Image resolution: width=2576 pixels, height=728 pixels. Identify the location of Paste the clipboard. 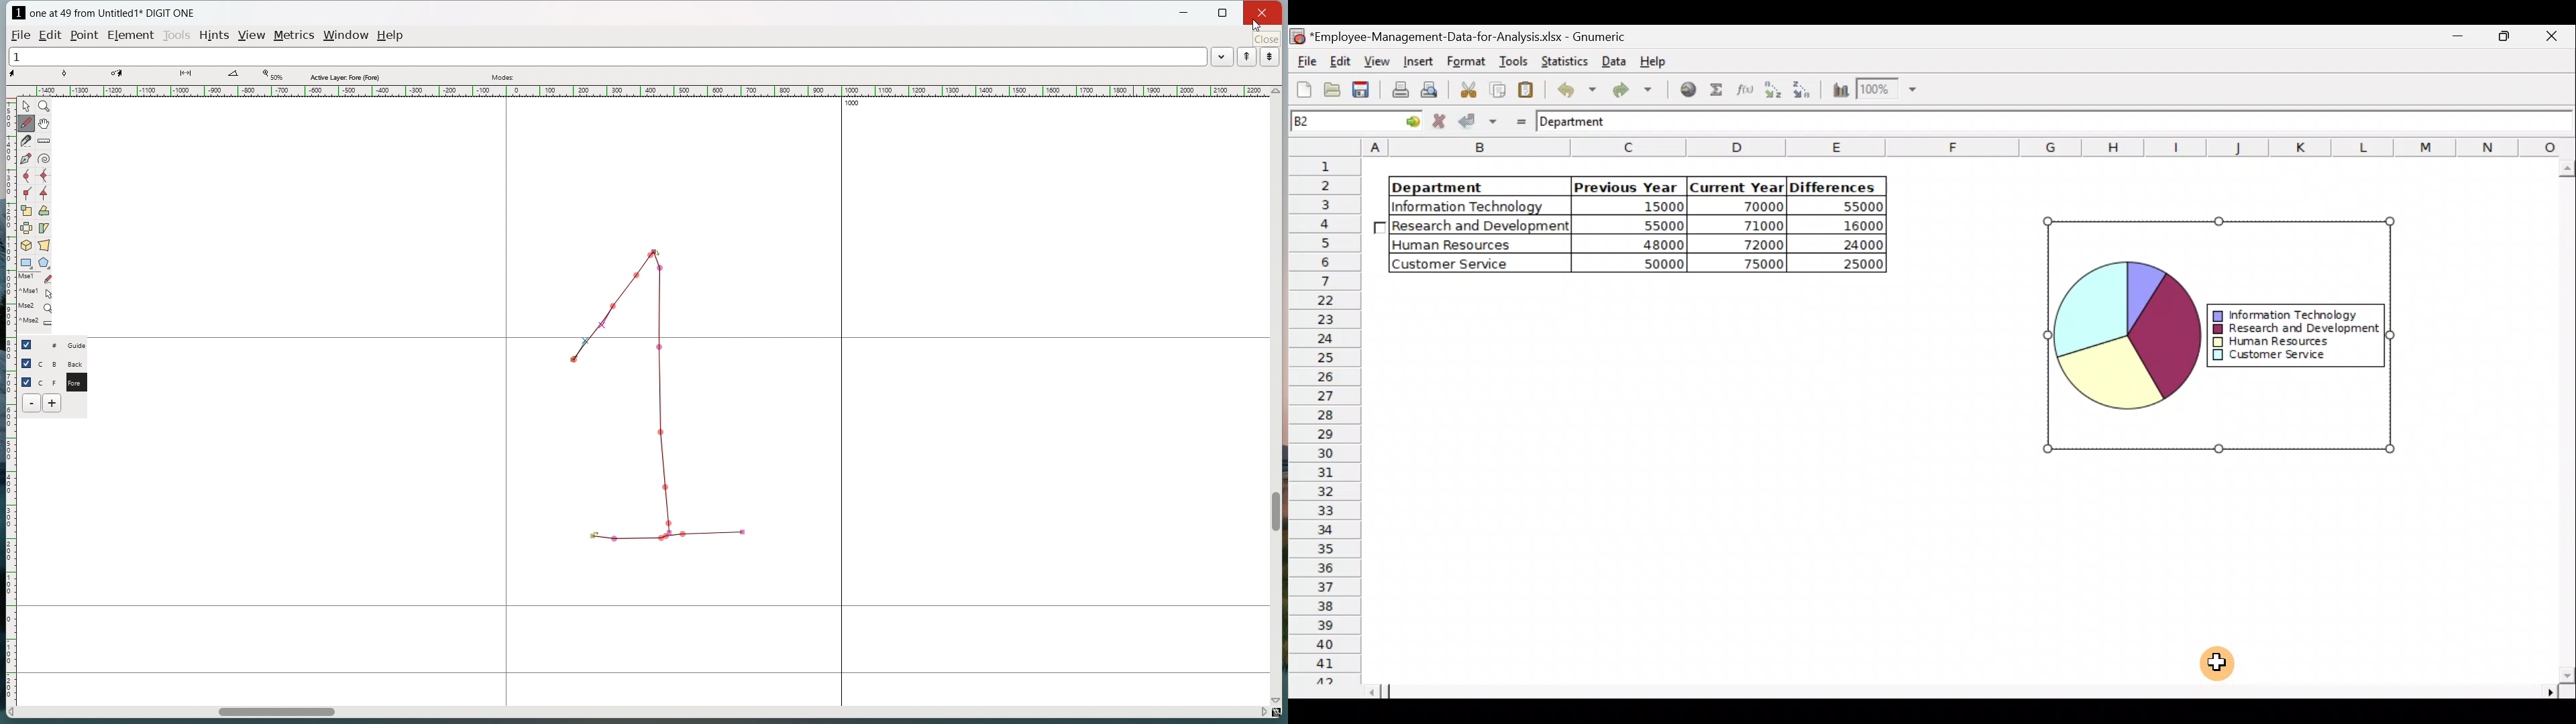
(1529, 90).